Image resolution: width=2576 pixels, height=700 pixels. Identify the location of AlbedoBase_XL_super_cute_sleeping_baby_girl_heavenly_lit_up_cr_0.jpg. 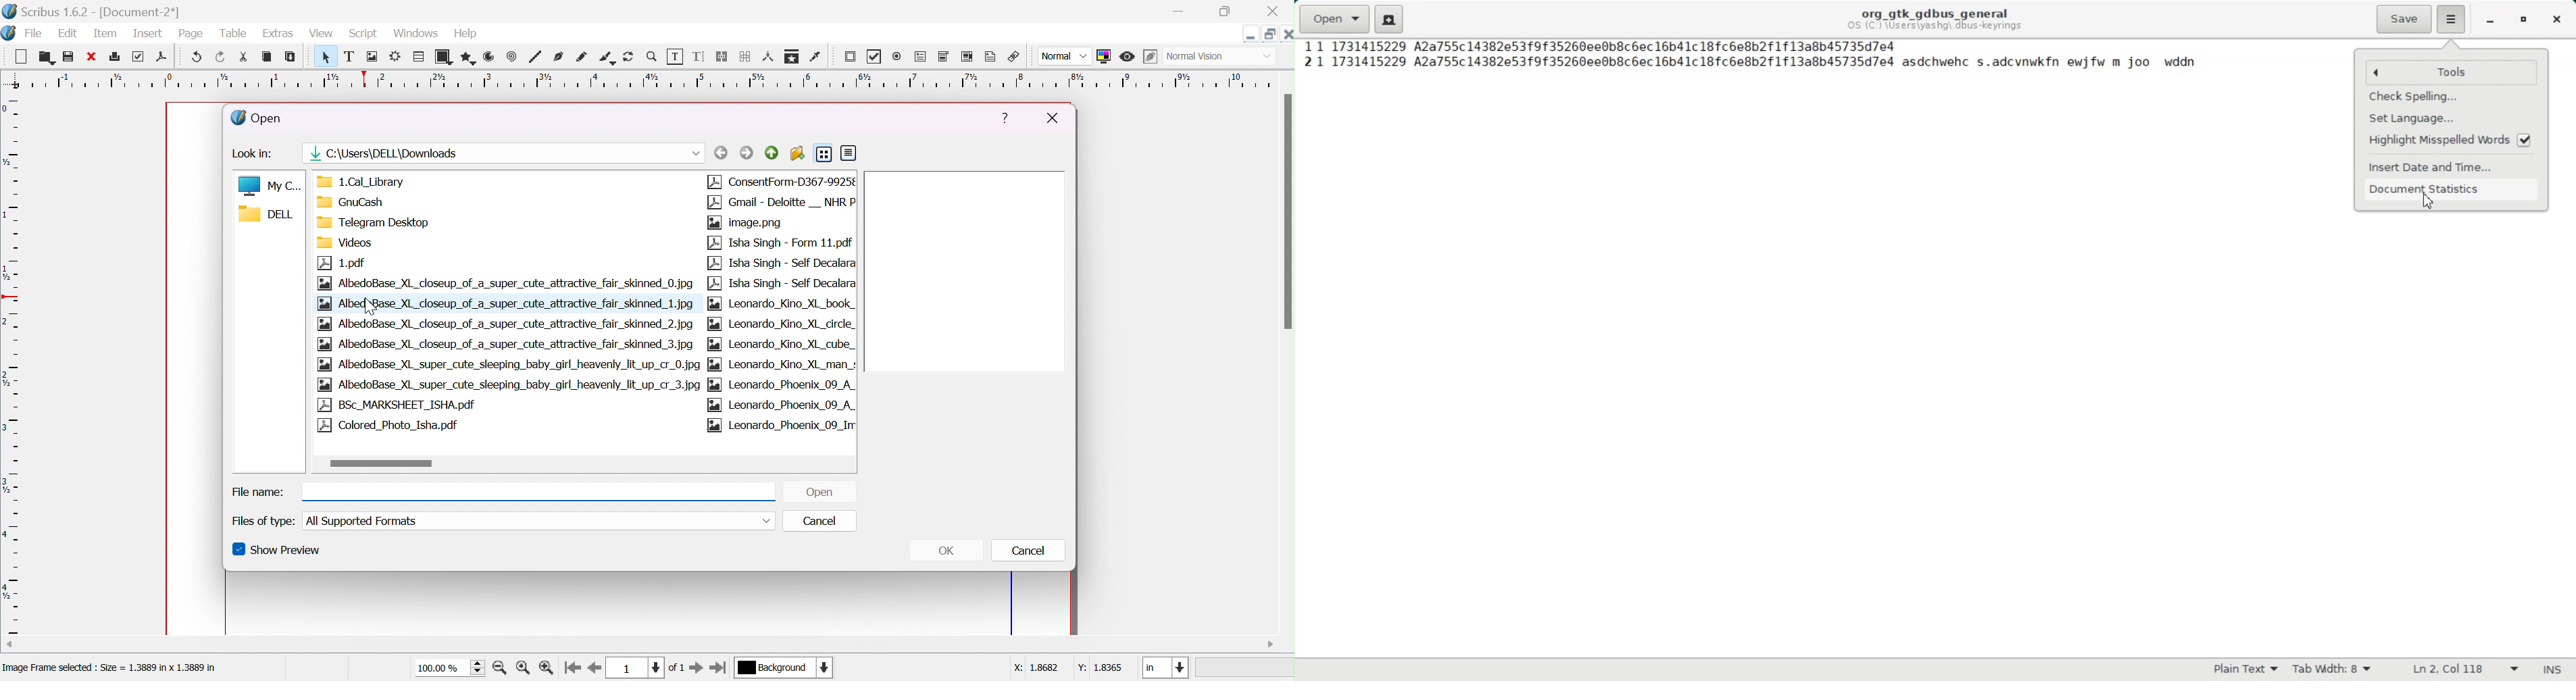
(510, 365).